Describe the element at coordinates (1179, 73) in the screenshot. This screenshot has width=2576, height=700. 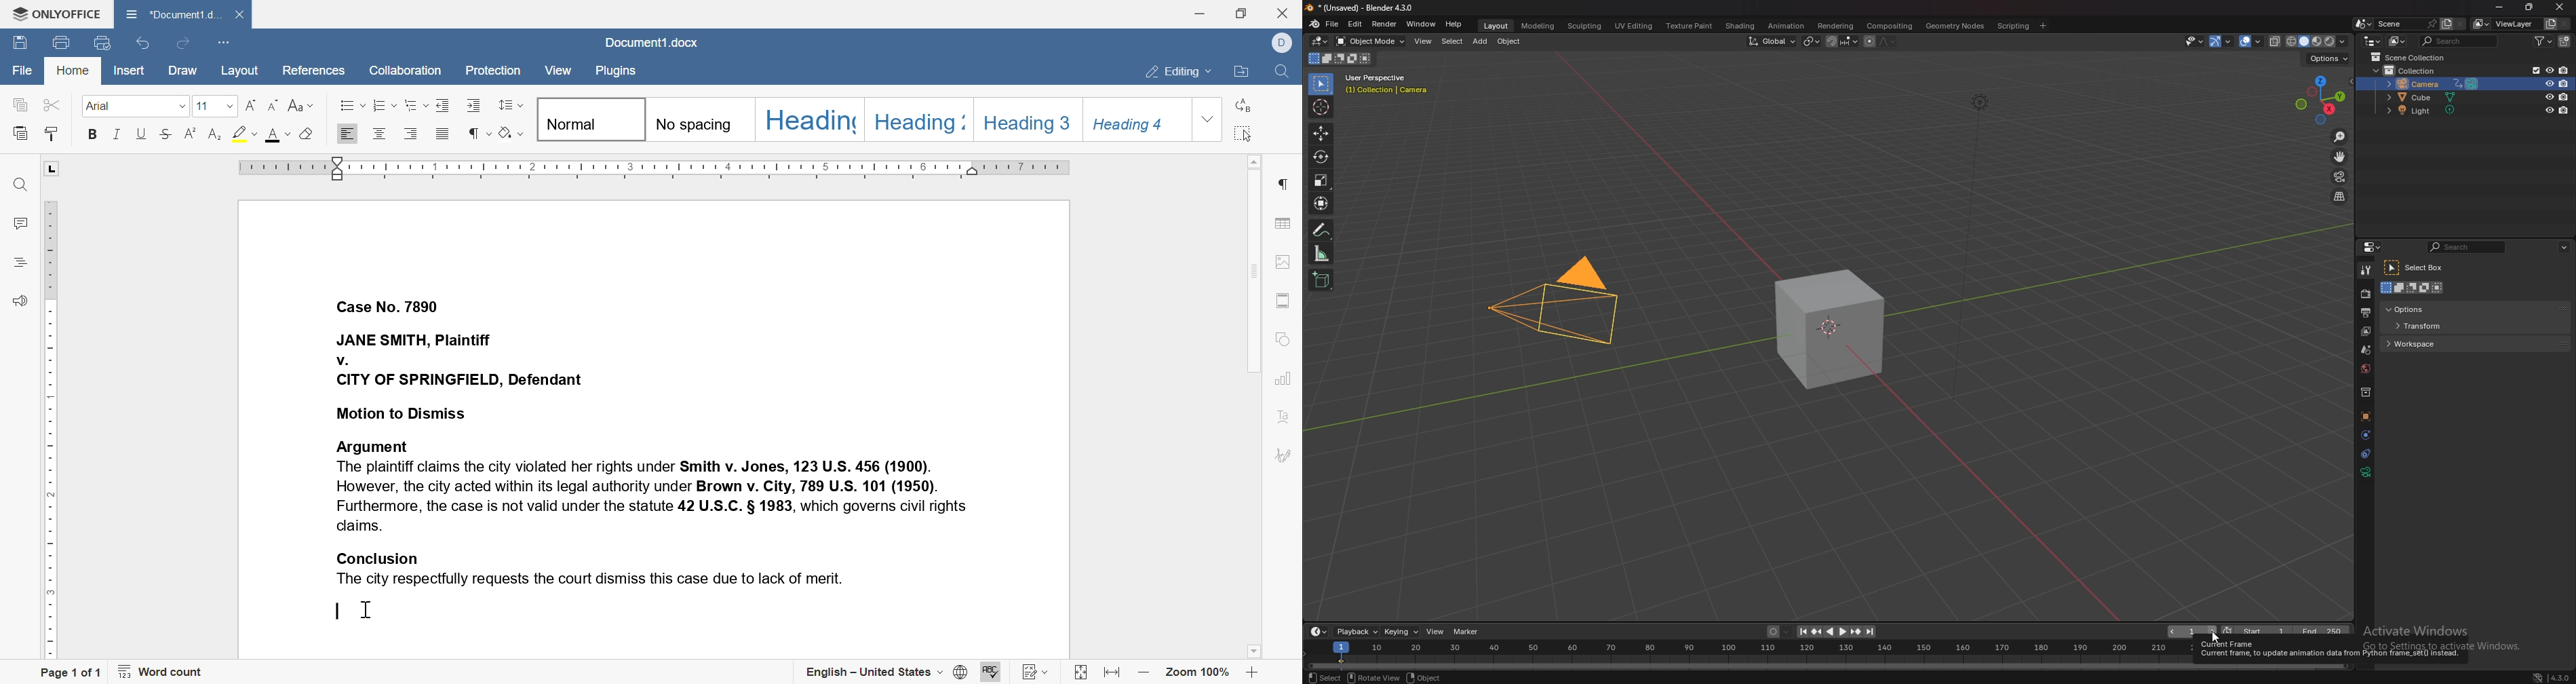
I see `editing` at that location.